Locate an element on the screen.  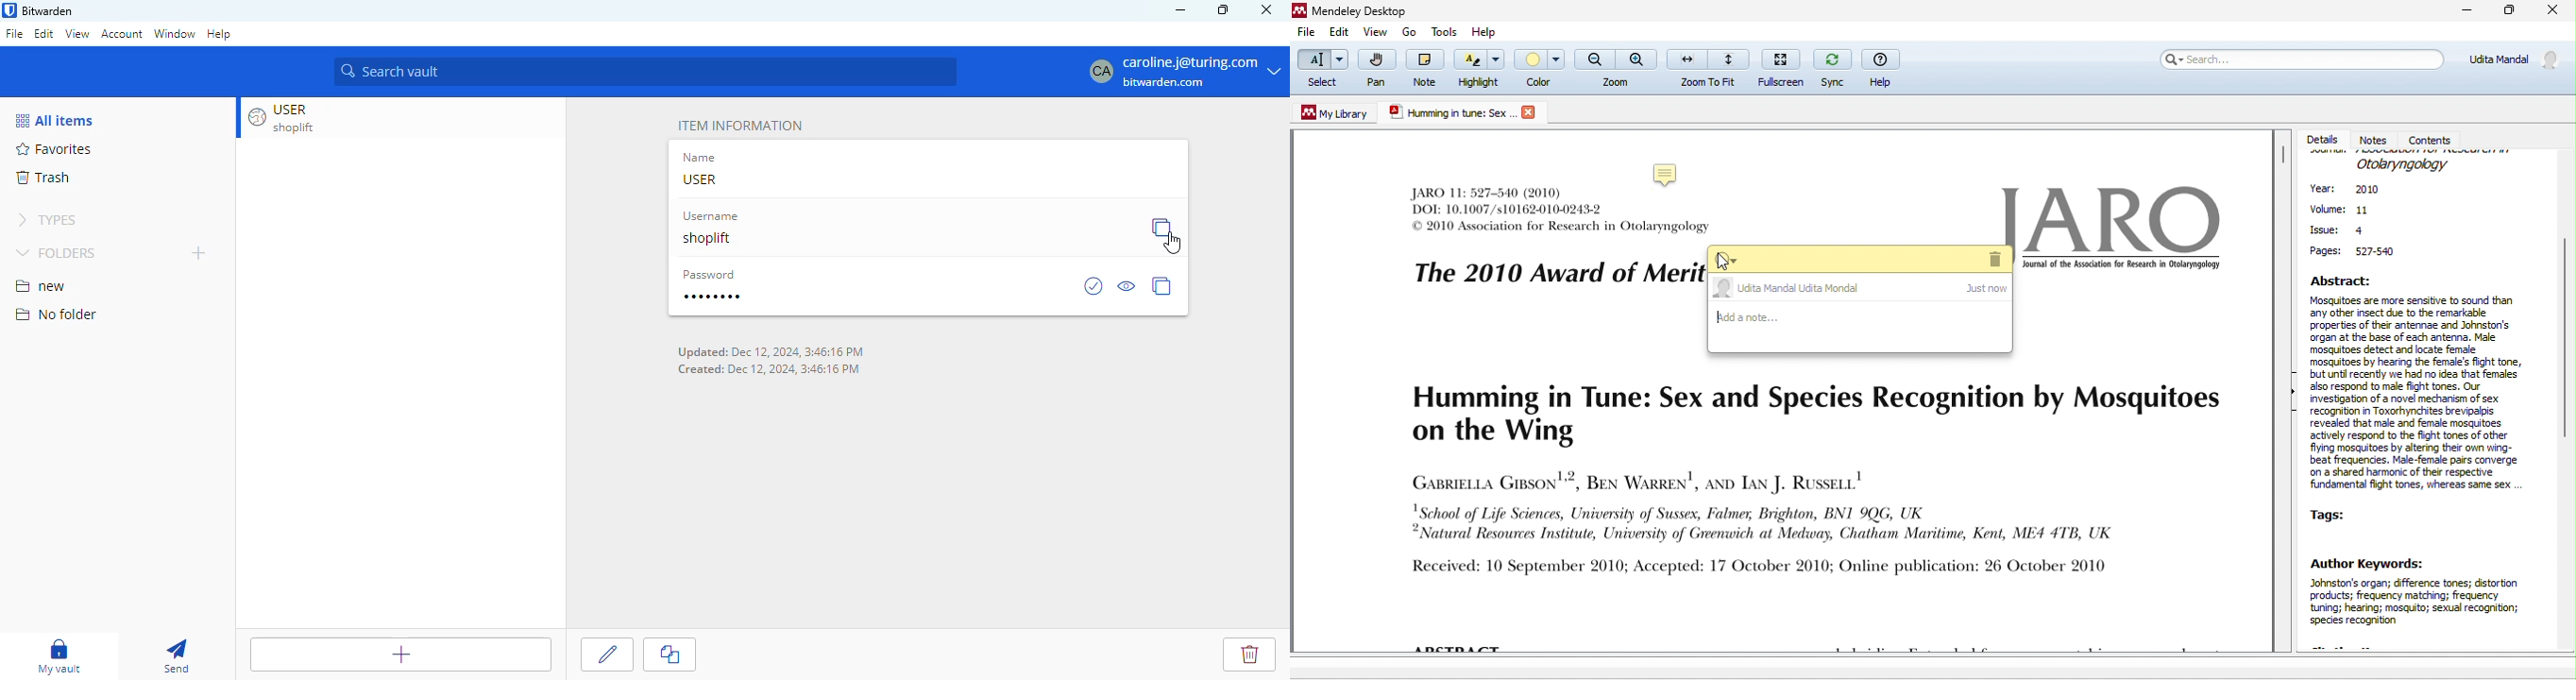
close is located at coordinates (2554, 11).